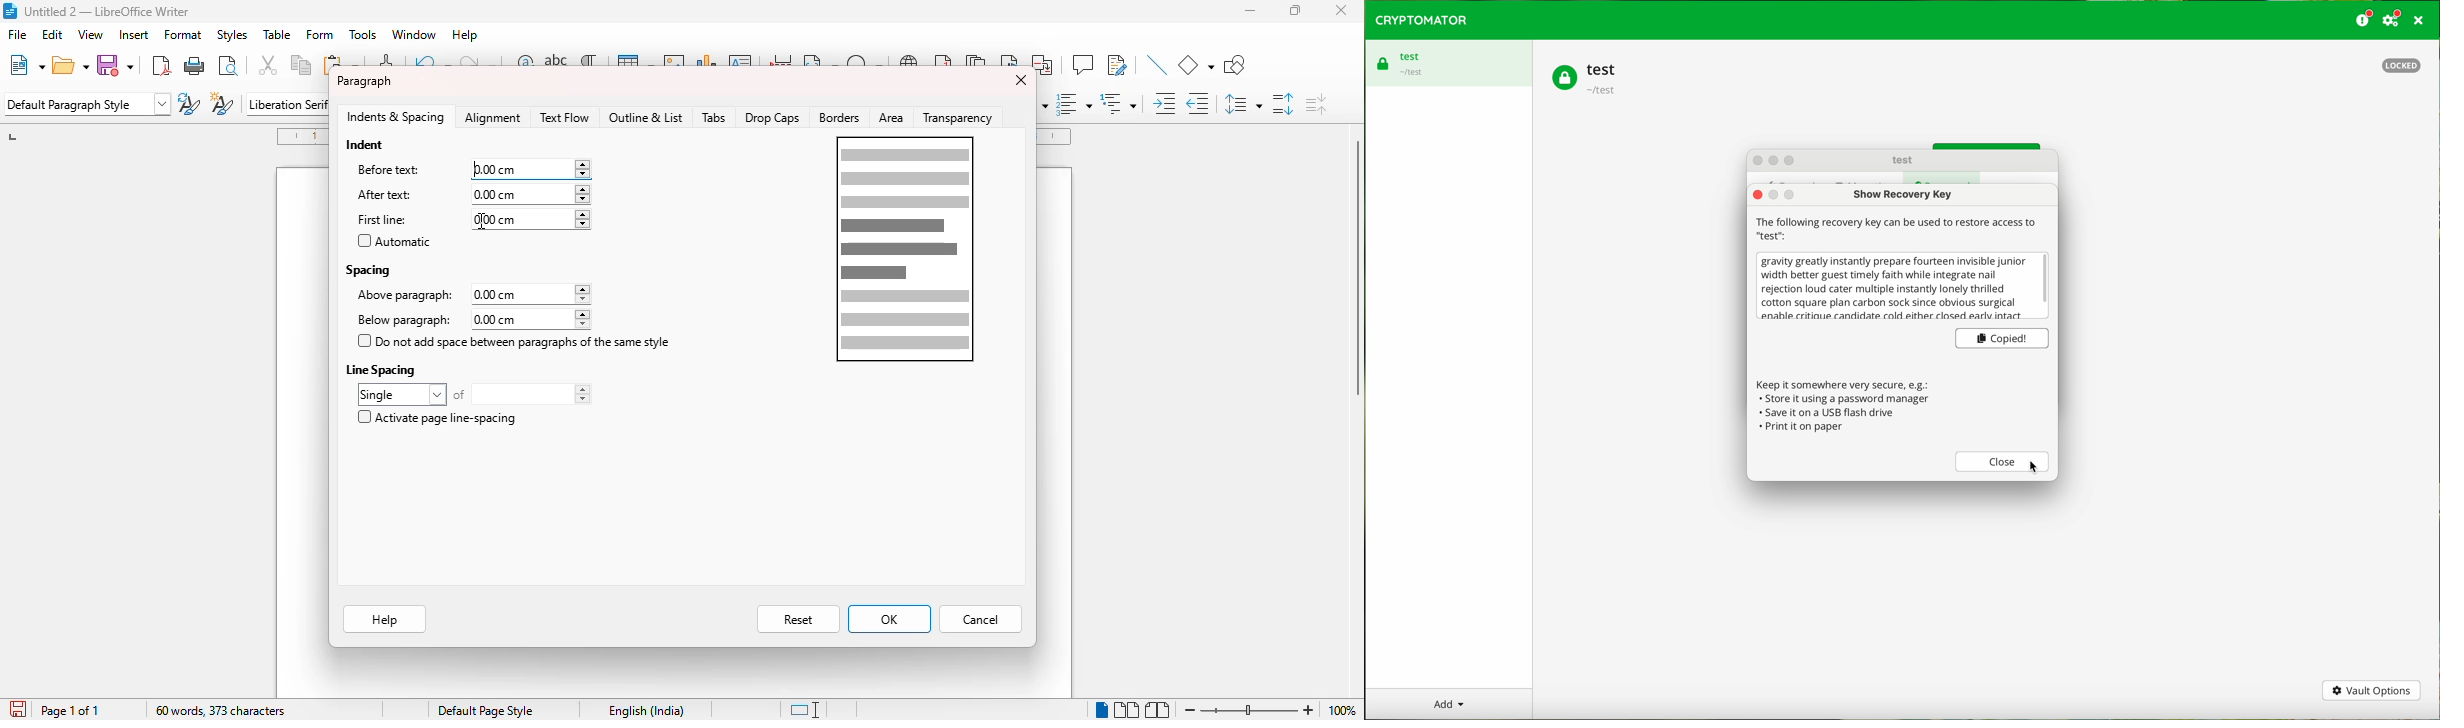 The width and height of the screenshot is (2464, 728). Describe the element at coordinates (1101, 710) in the screenshot. I see `single-page view` at that location.